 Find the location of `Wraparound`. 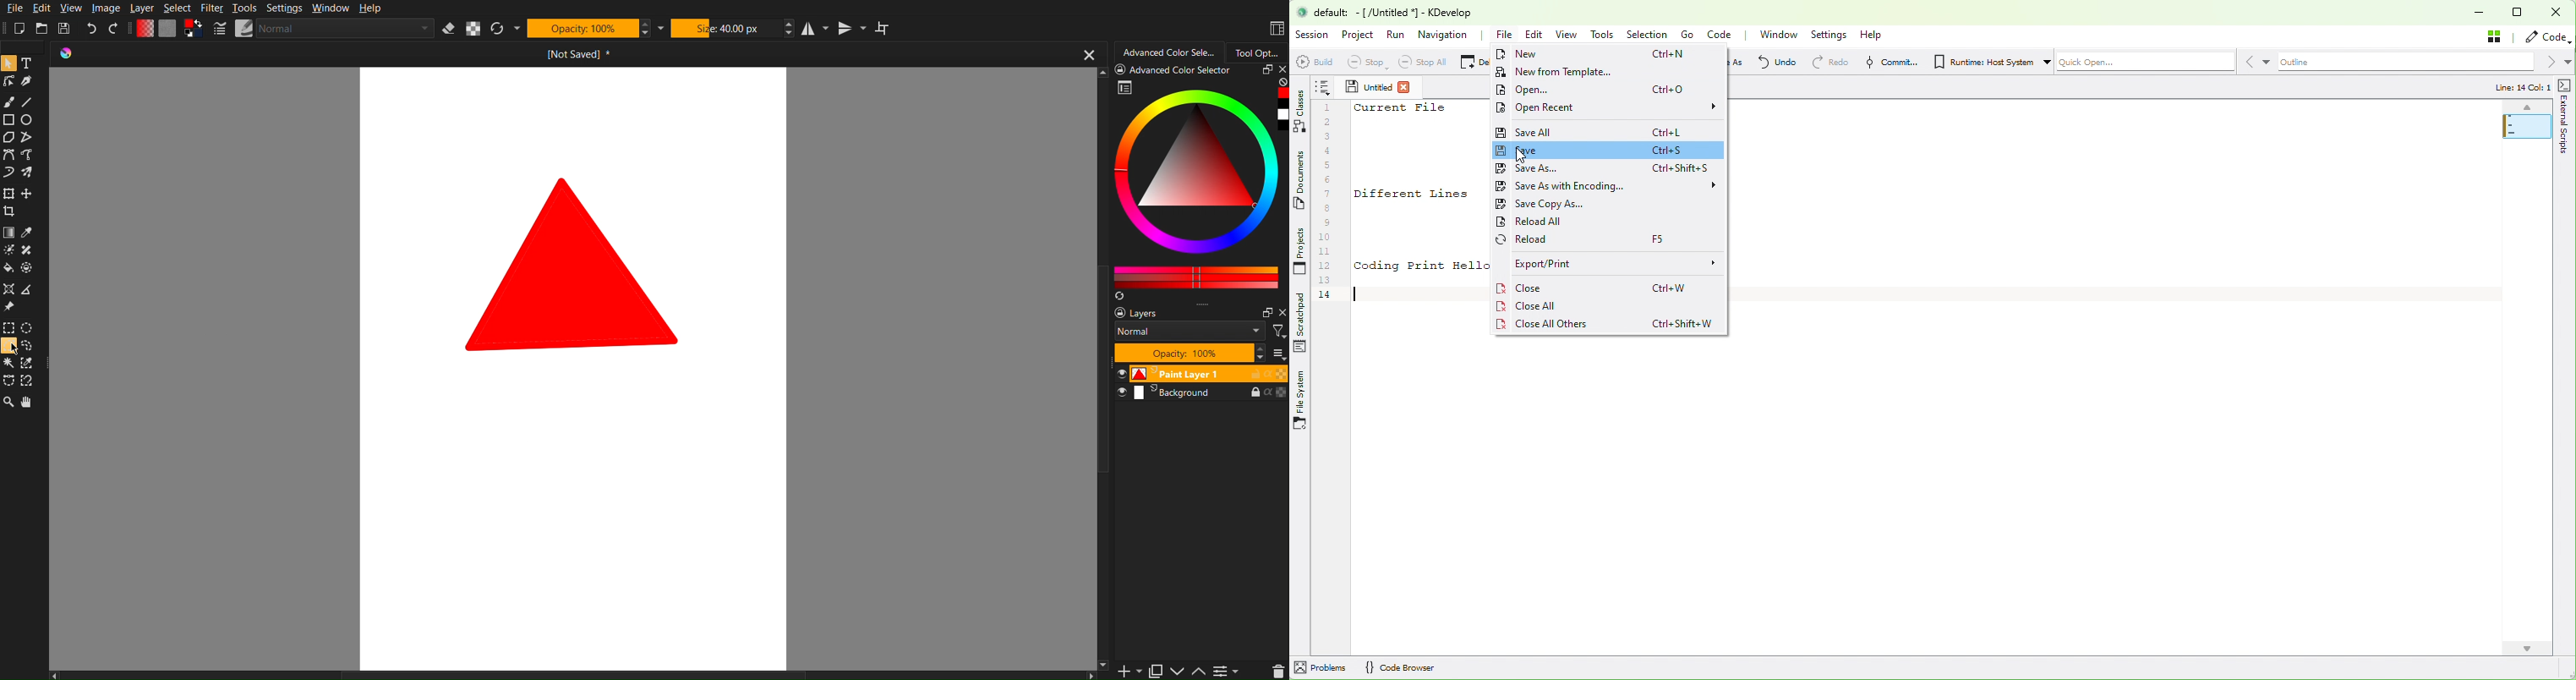

Wraparound is located at coordinates (885, 28).